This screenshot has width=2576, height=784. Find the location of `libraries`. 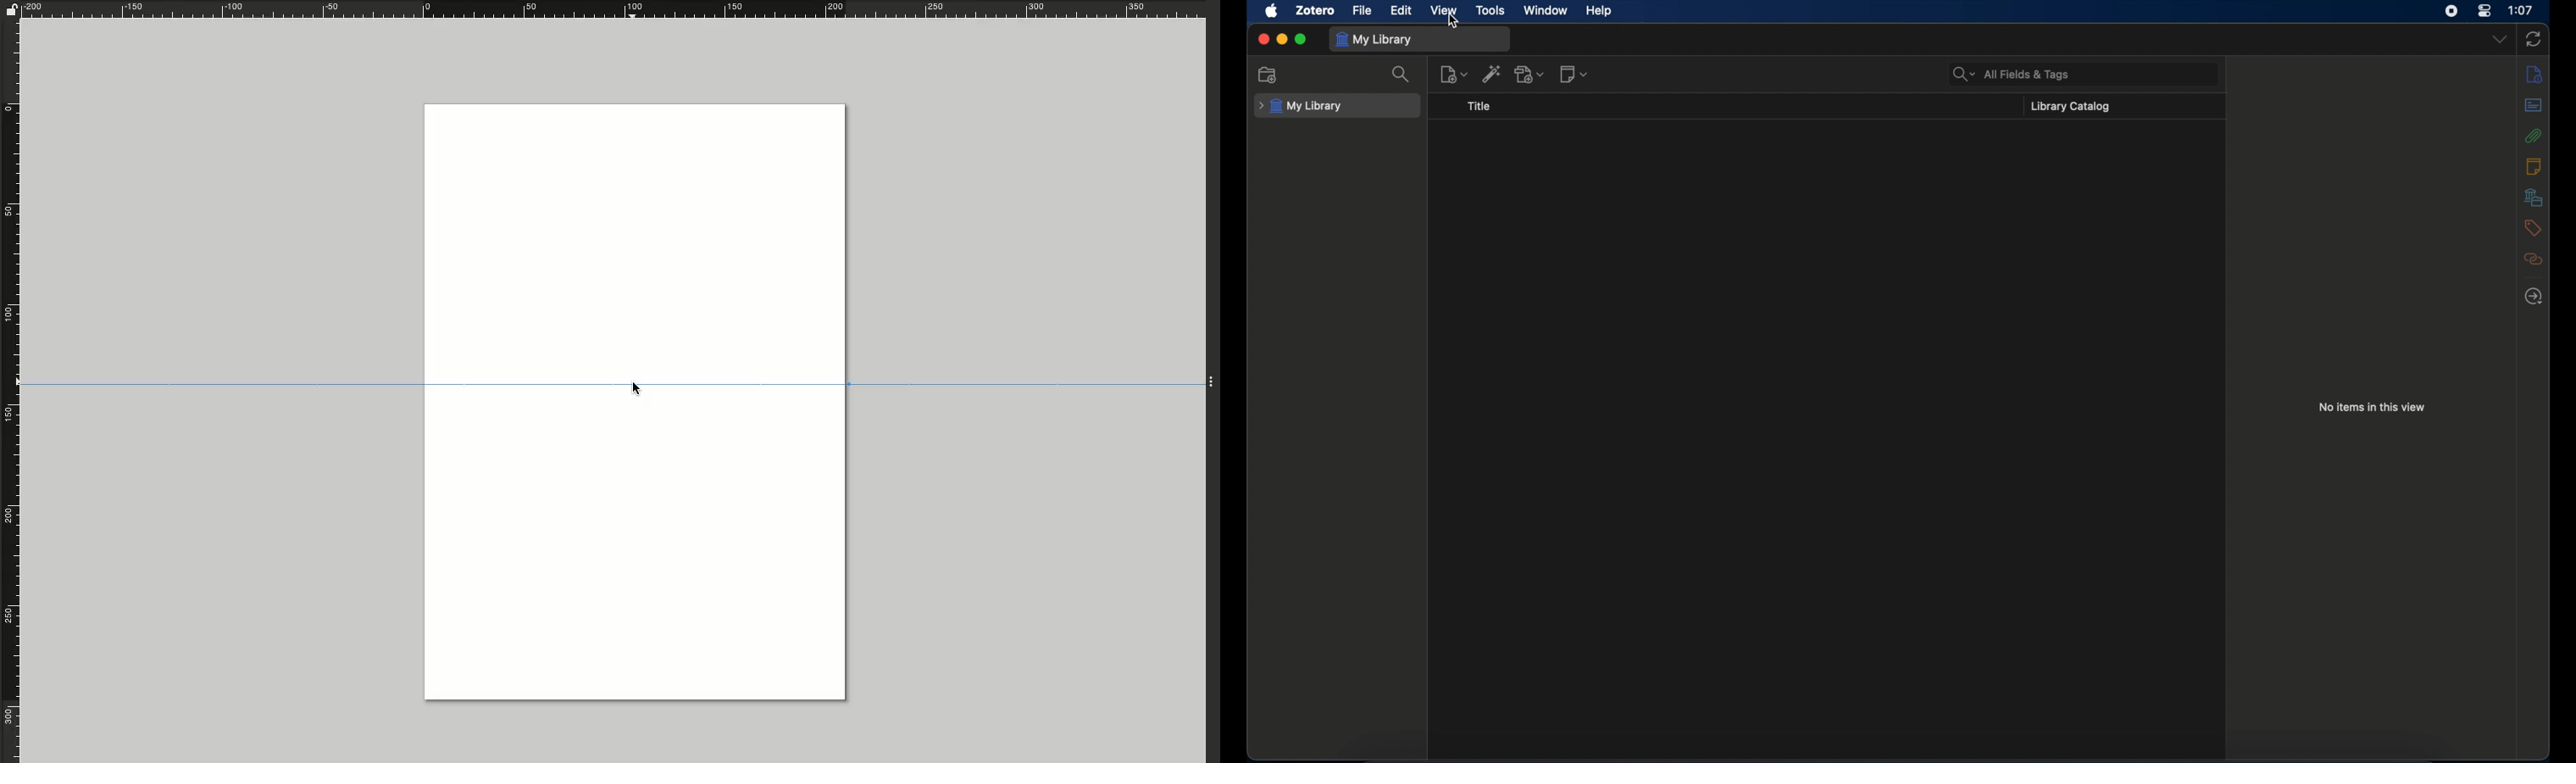

libraries is located at coordinates (2534, 196).